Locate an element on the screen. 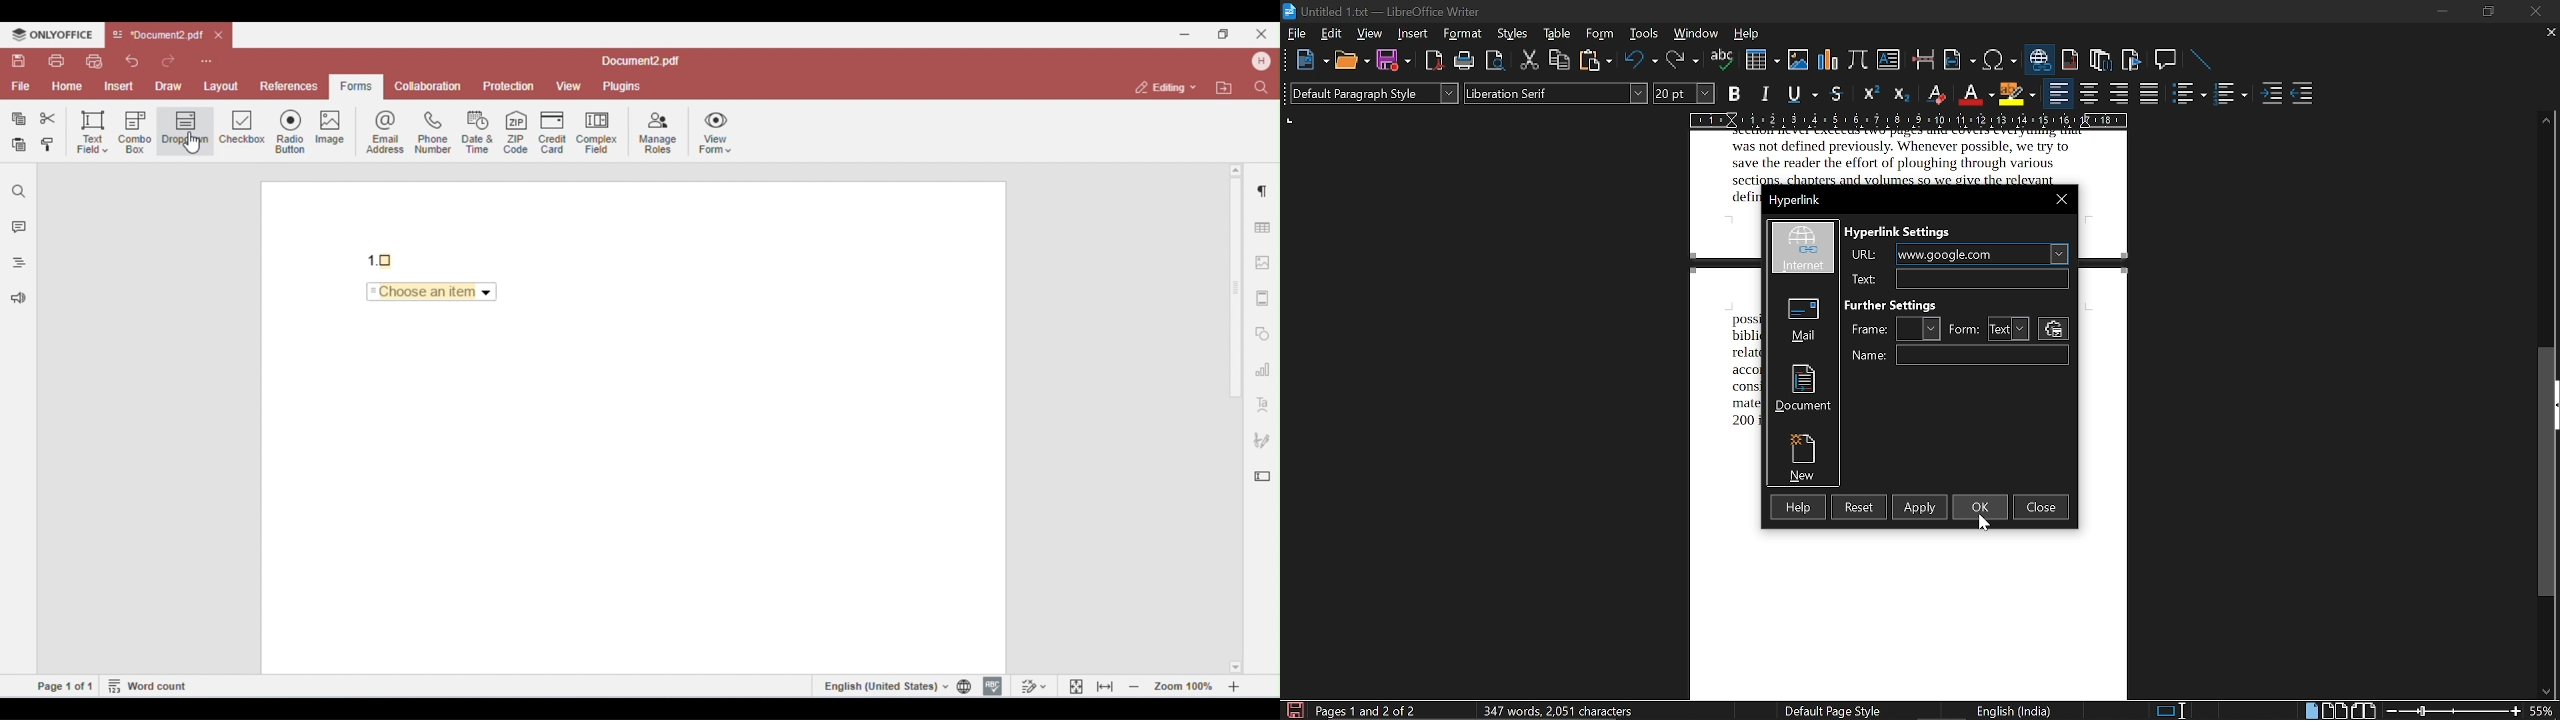 The height and width of the screenshot is (728, 2576). internet is located at coordinates (1806, 249).